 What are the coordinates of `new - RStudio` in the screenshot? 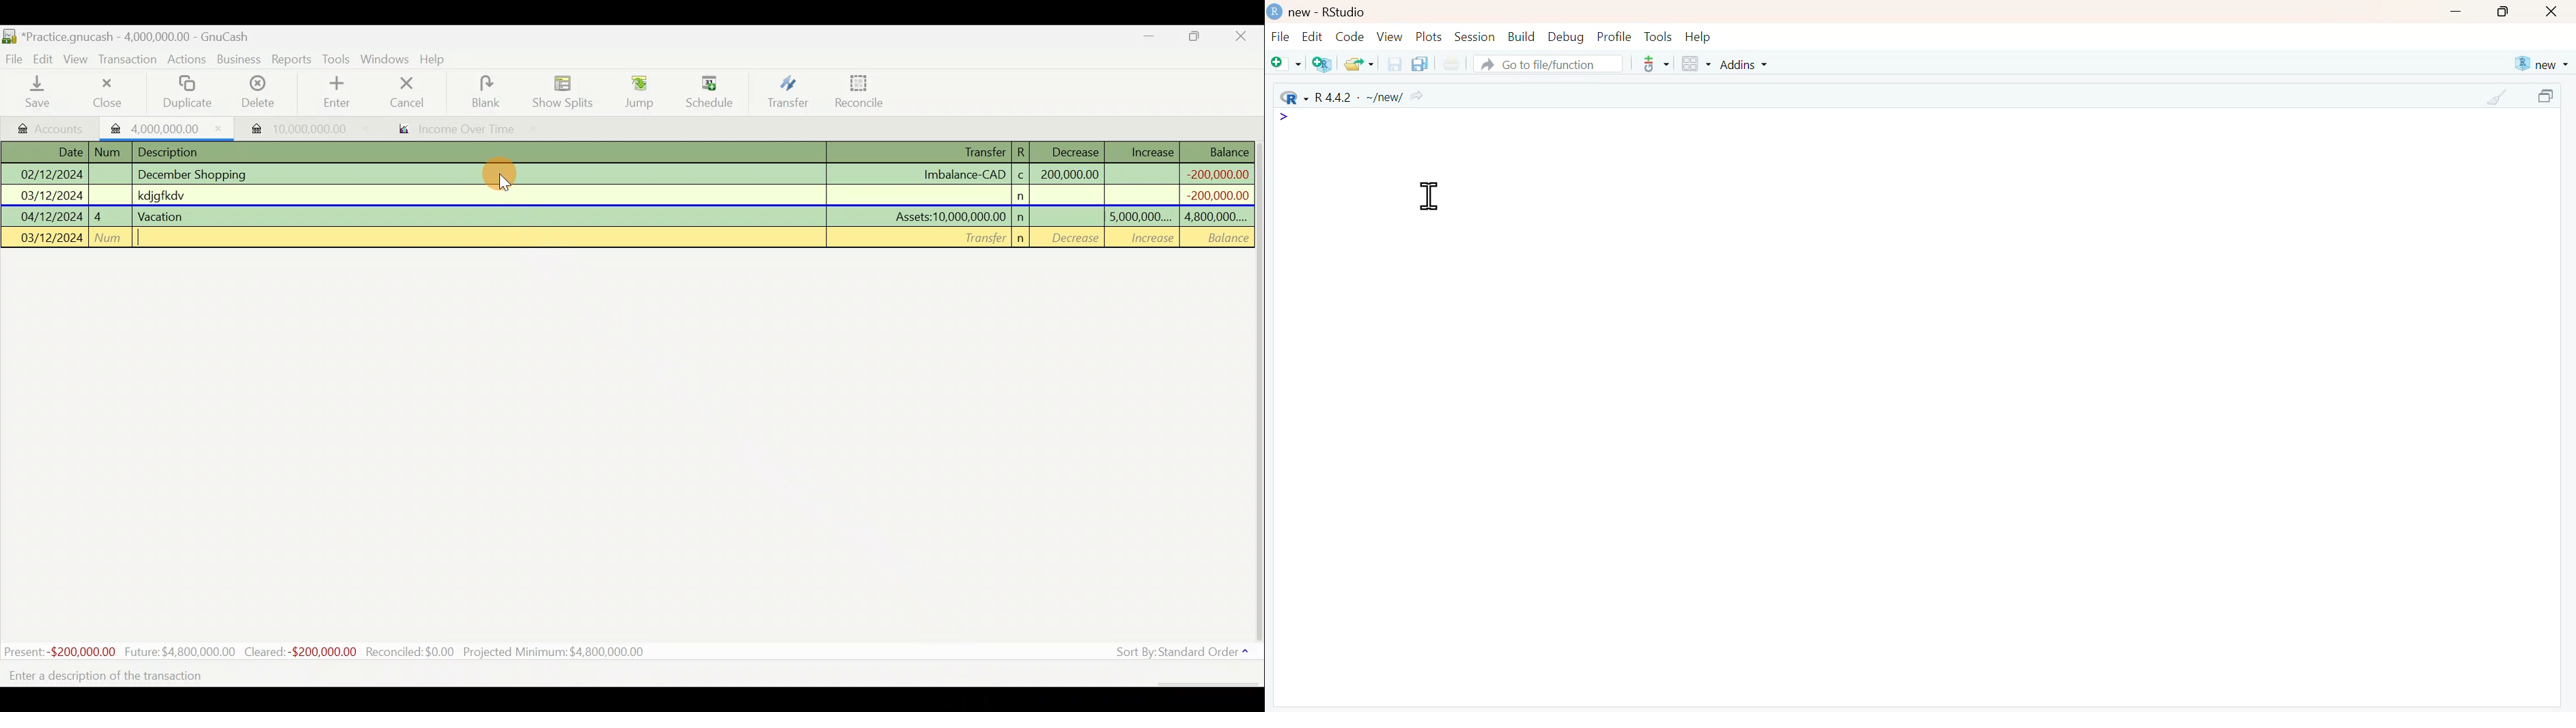 It's located at (1330, 12).